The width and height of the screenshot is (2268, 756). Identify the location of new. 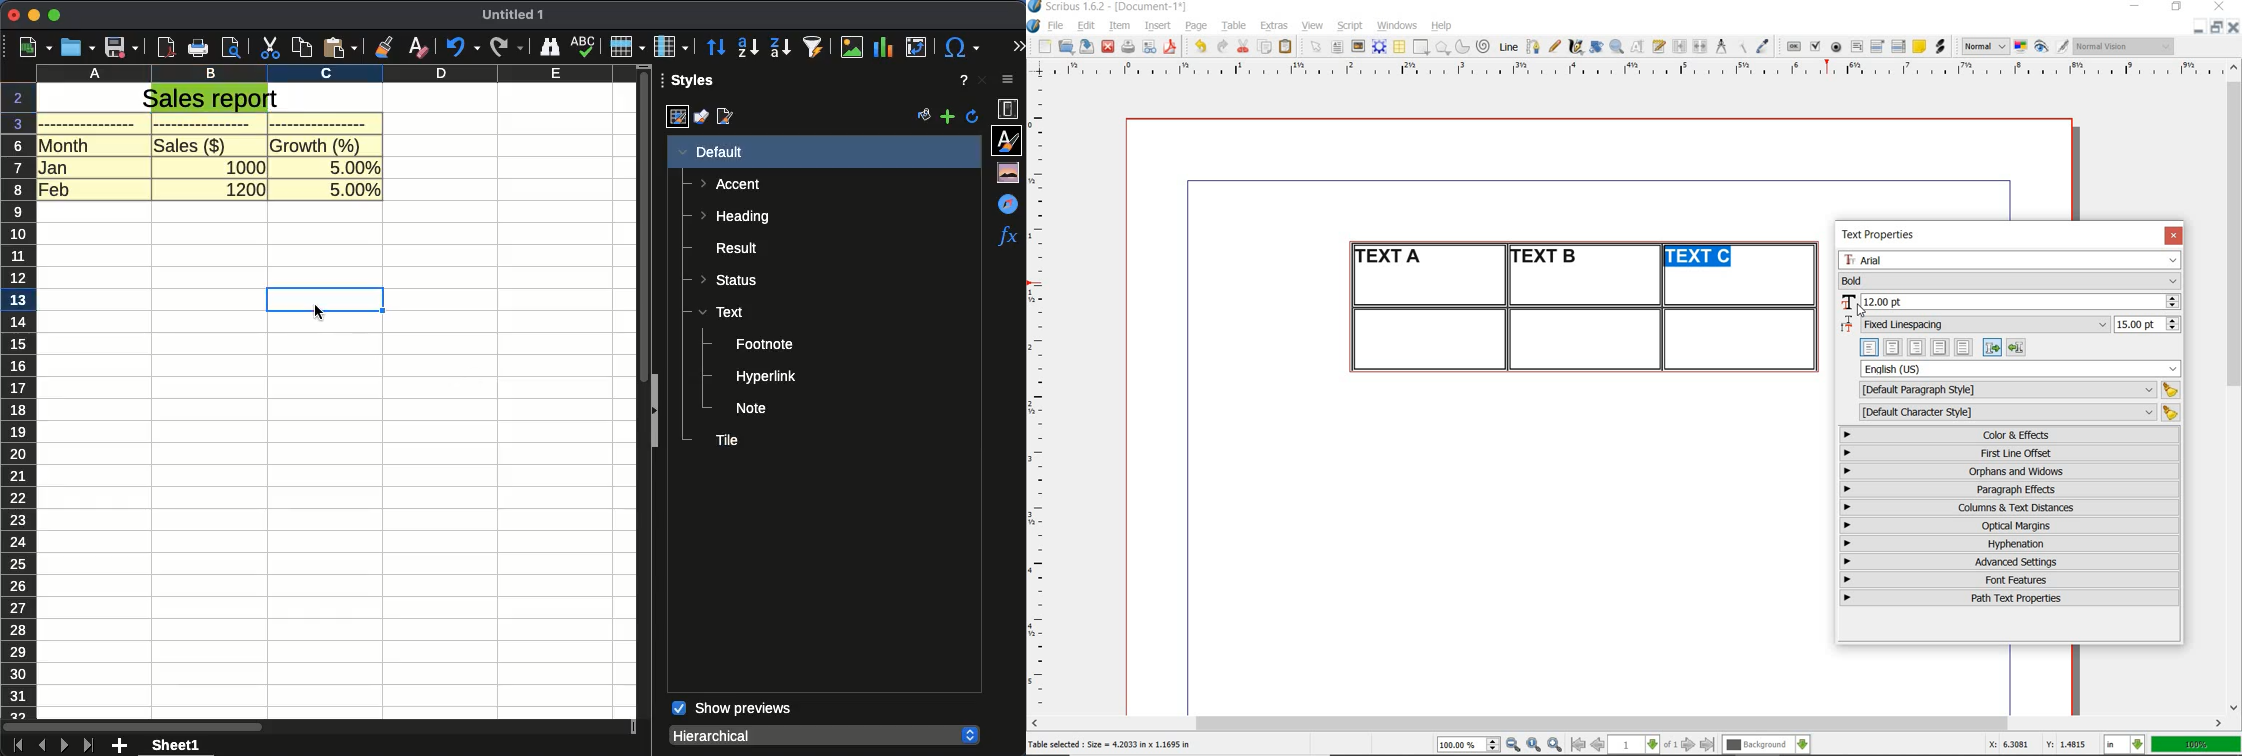
(1043, 46).